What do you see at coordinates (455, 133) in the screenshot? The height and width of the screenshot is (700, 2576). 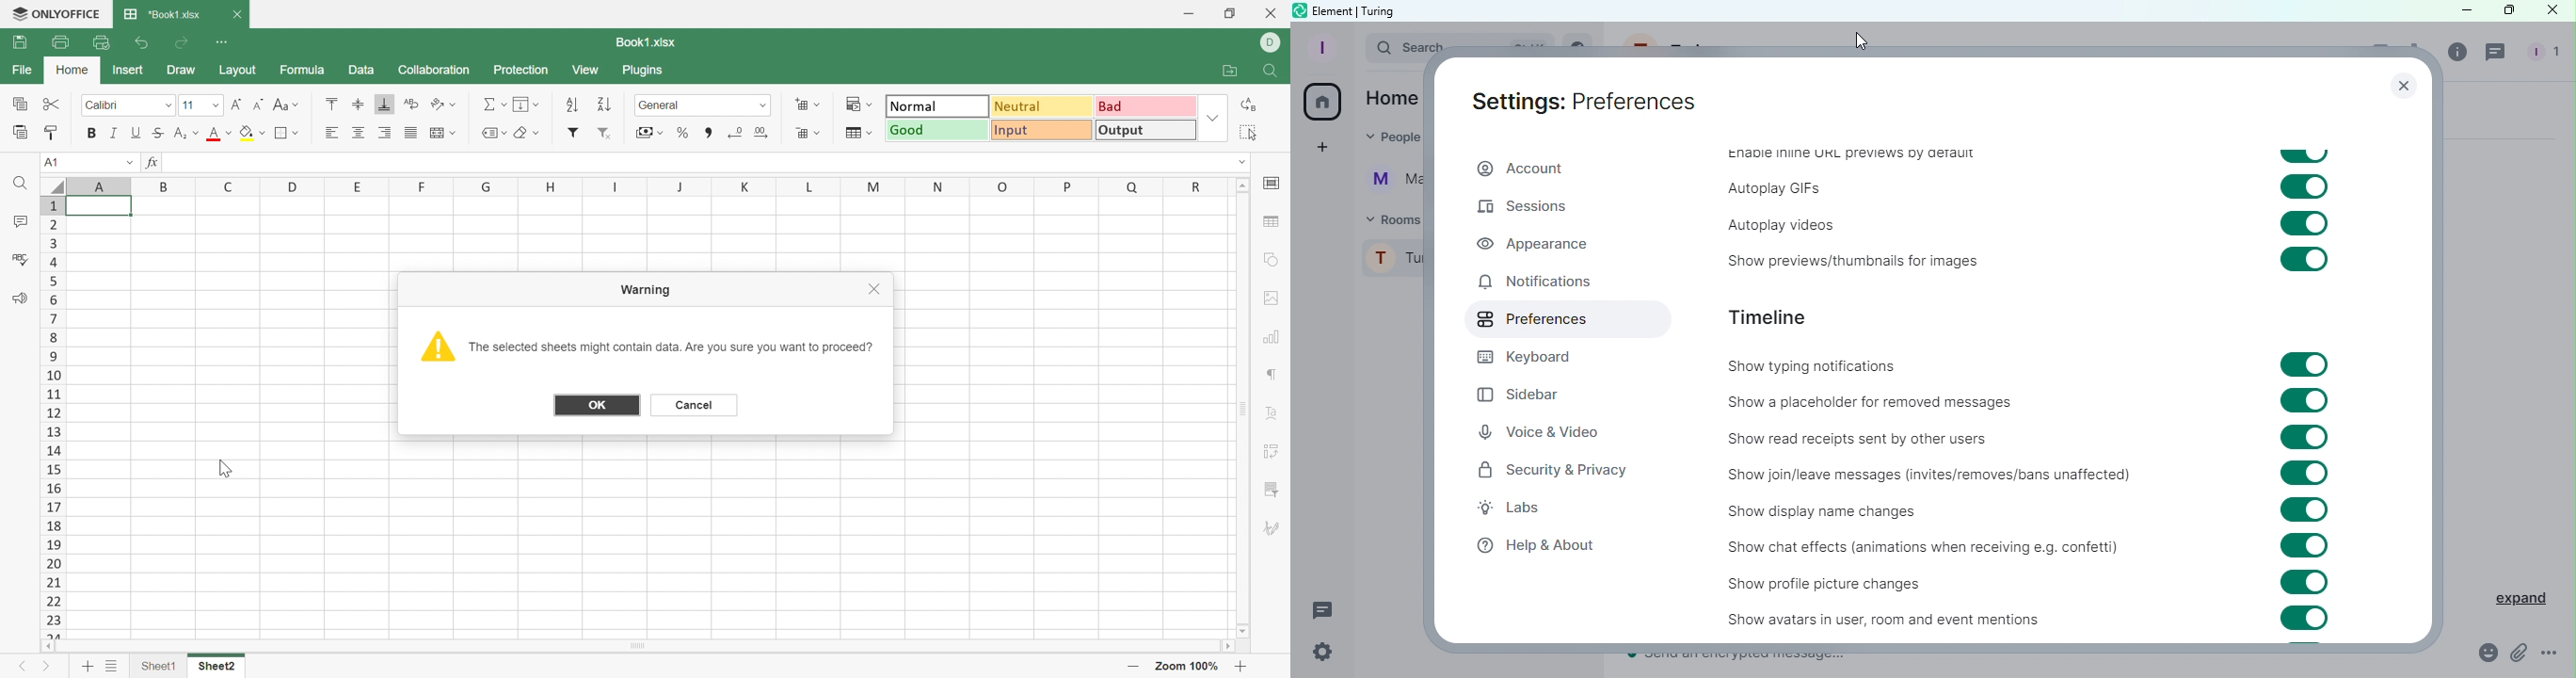 I see `Drop Down` at bounding box center [455, 133].